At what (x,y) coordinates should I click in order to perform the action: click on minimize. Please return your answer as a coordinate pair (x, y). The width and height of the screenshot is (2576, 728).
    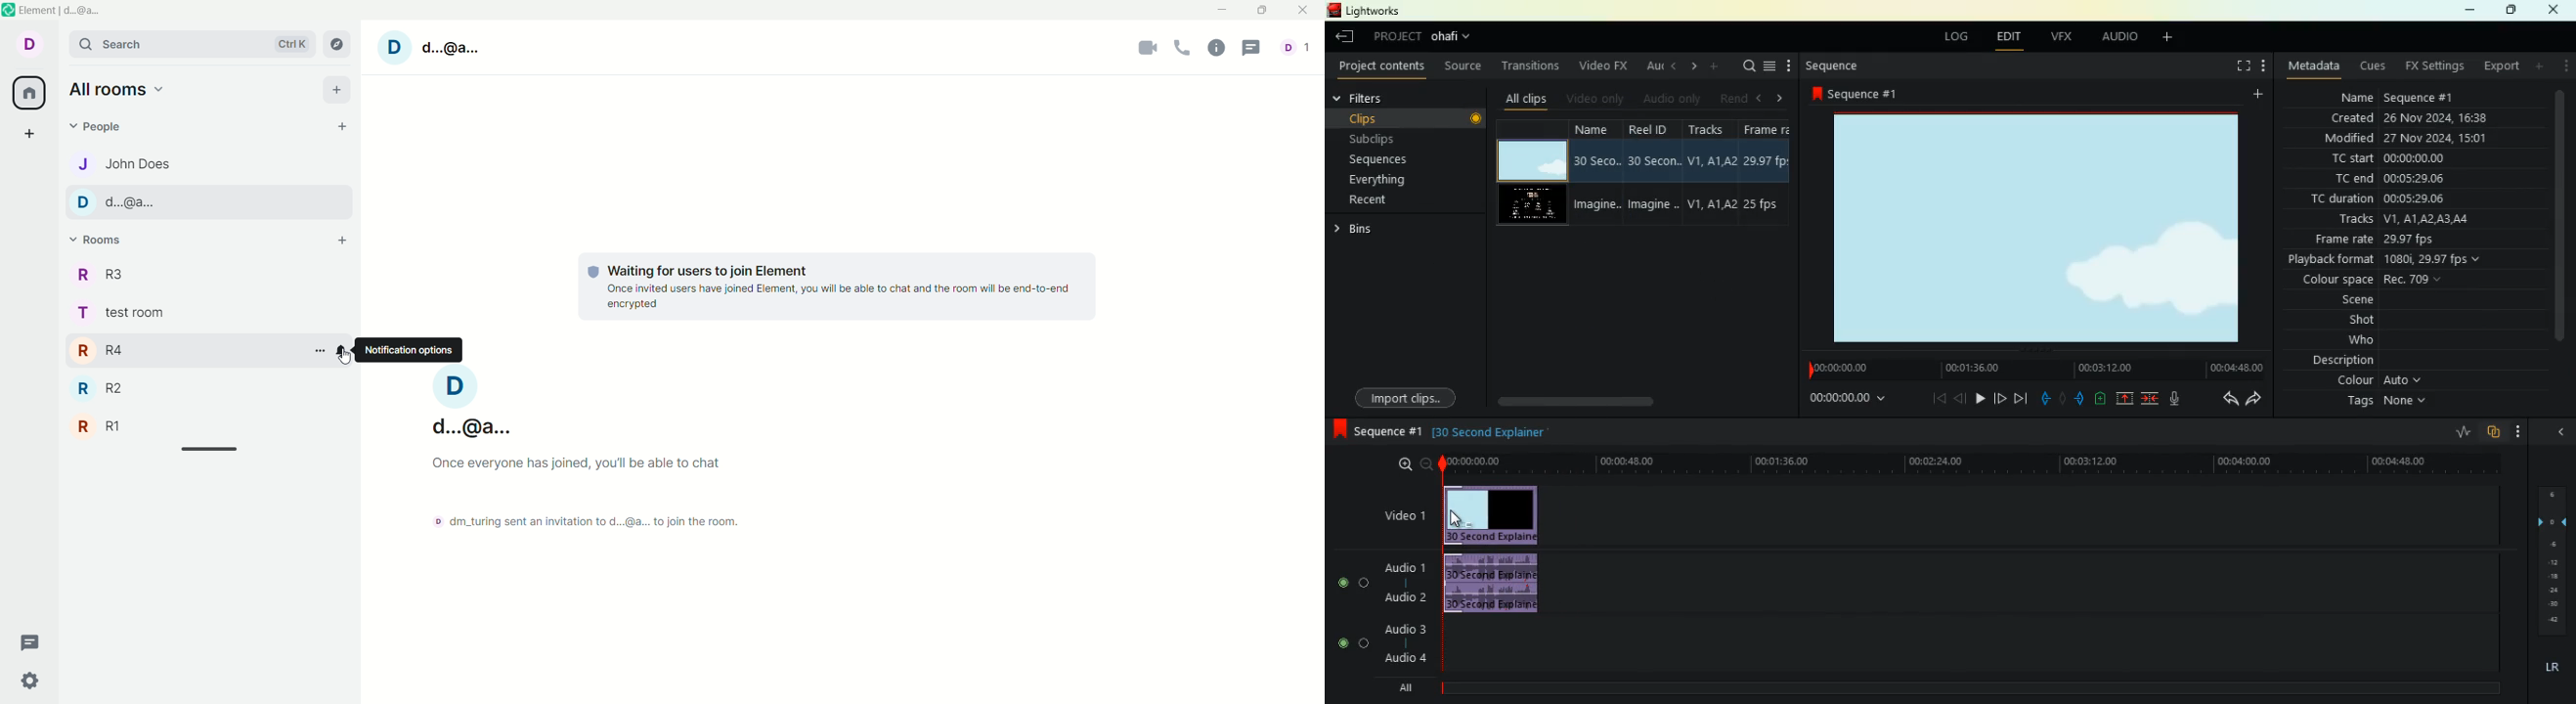
    Looking at the image, I should click on (1219, 10).